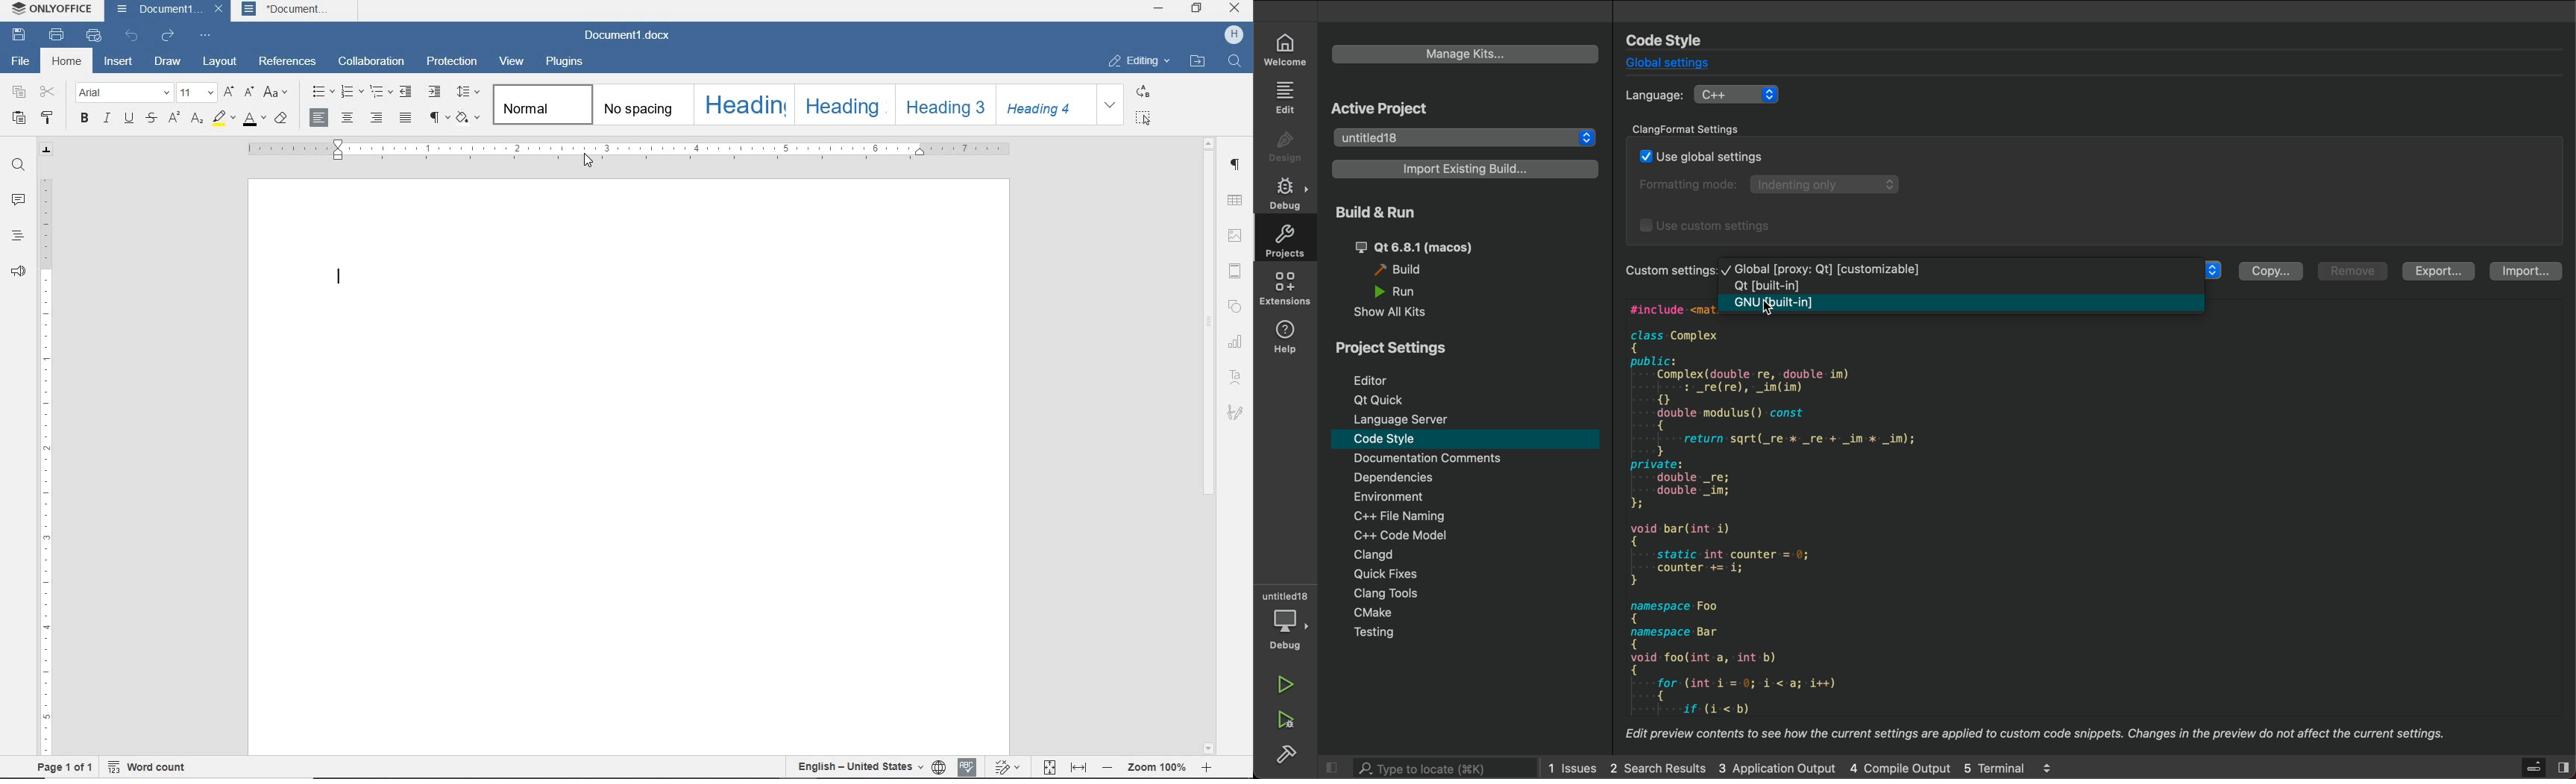  Describe the element at coordinates (1160, 8) in the screenshot. I see `MINIMIZE` at that location.